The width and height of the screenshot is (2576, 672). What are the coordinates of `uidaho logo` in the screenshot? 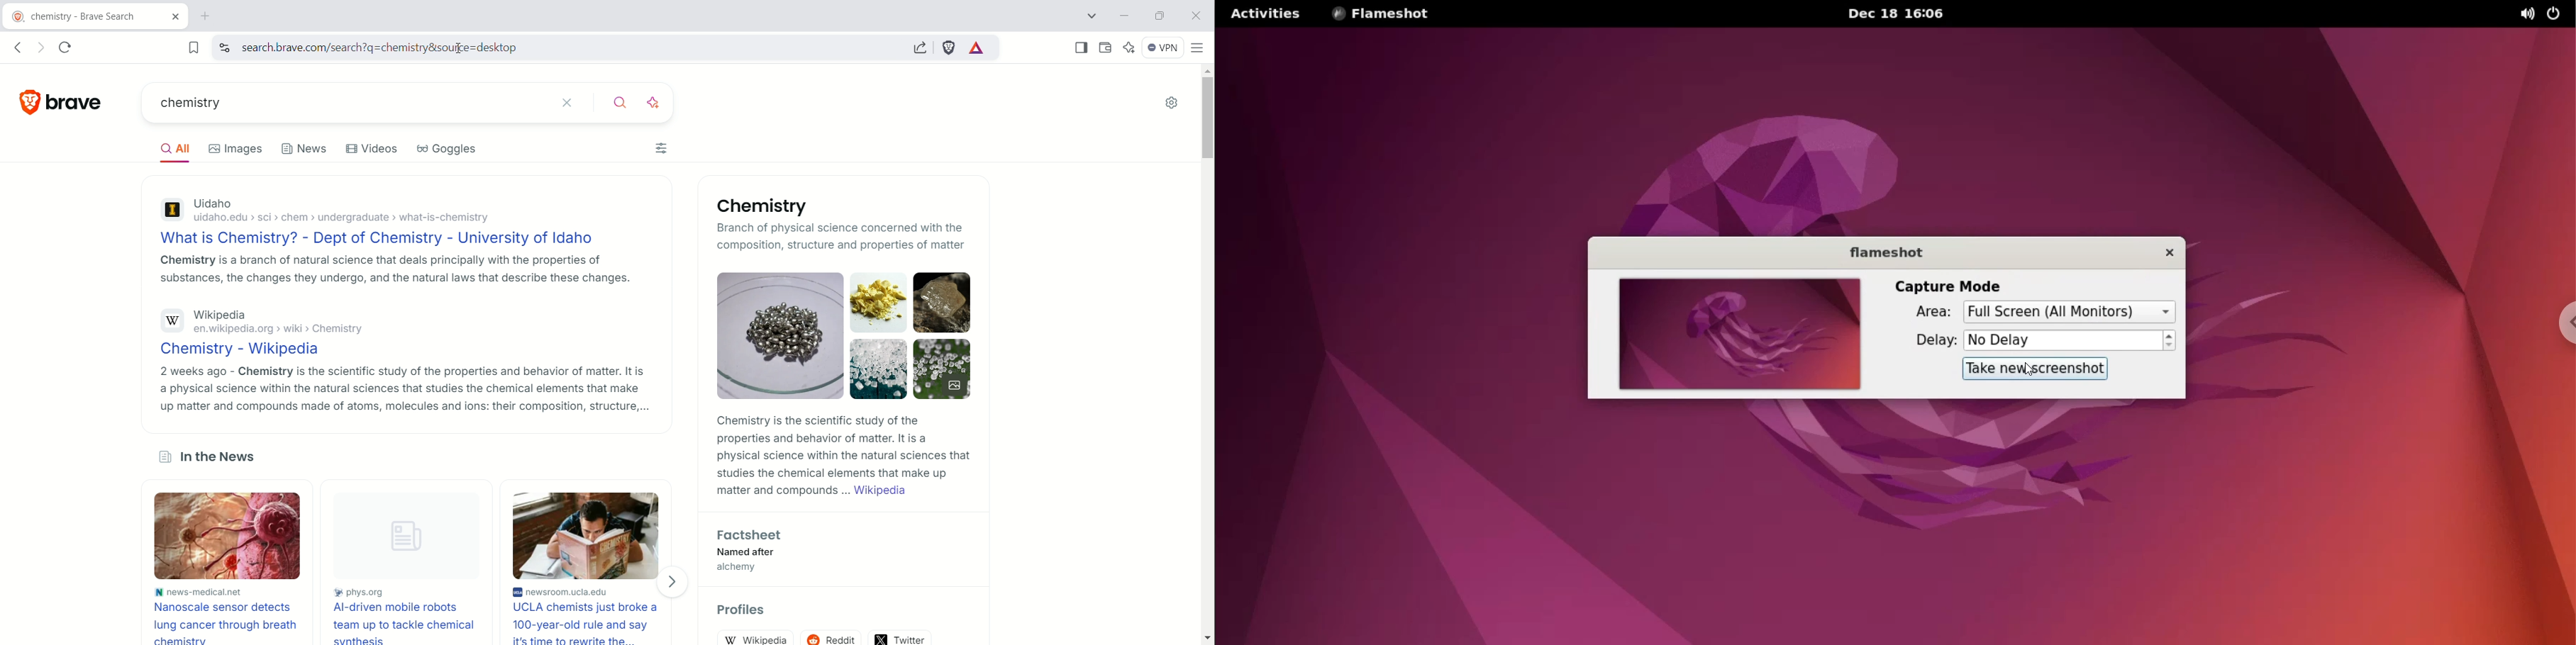 It's located at (171, 212).